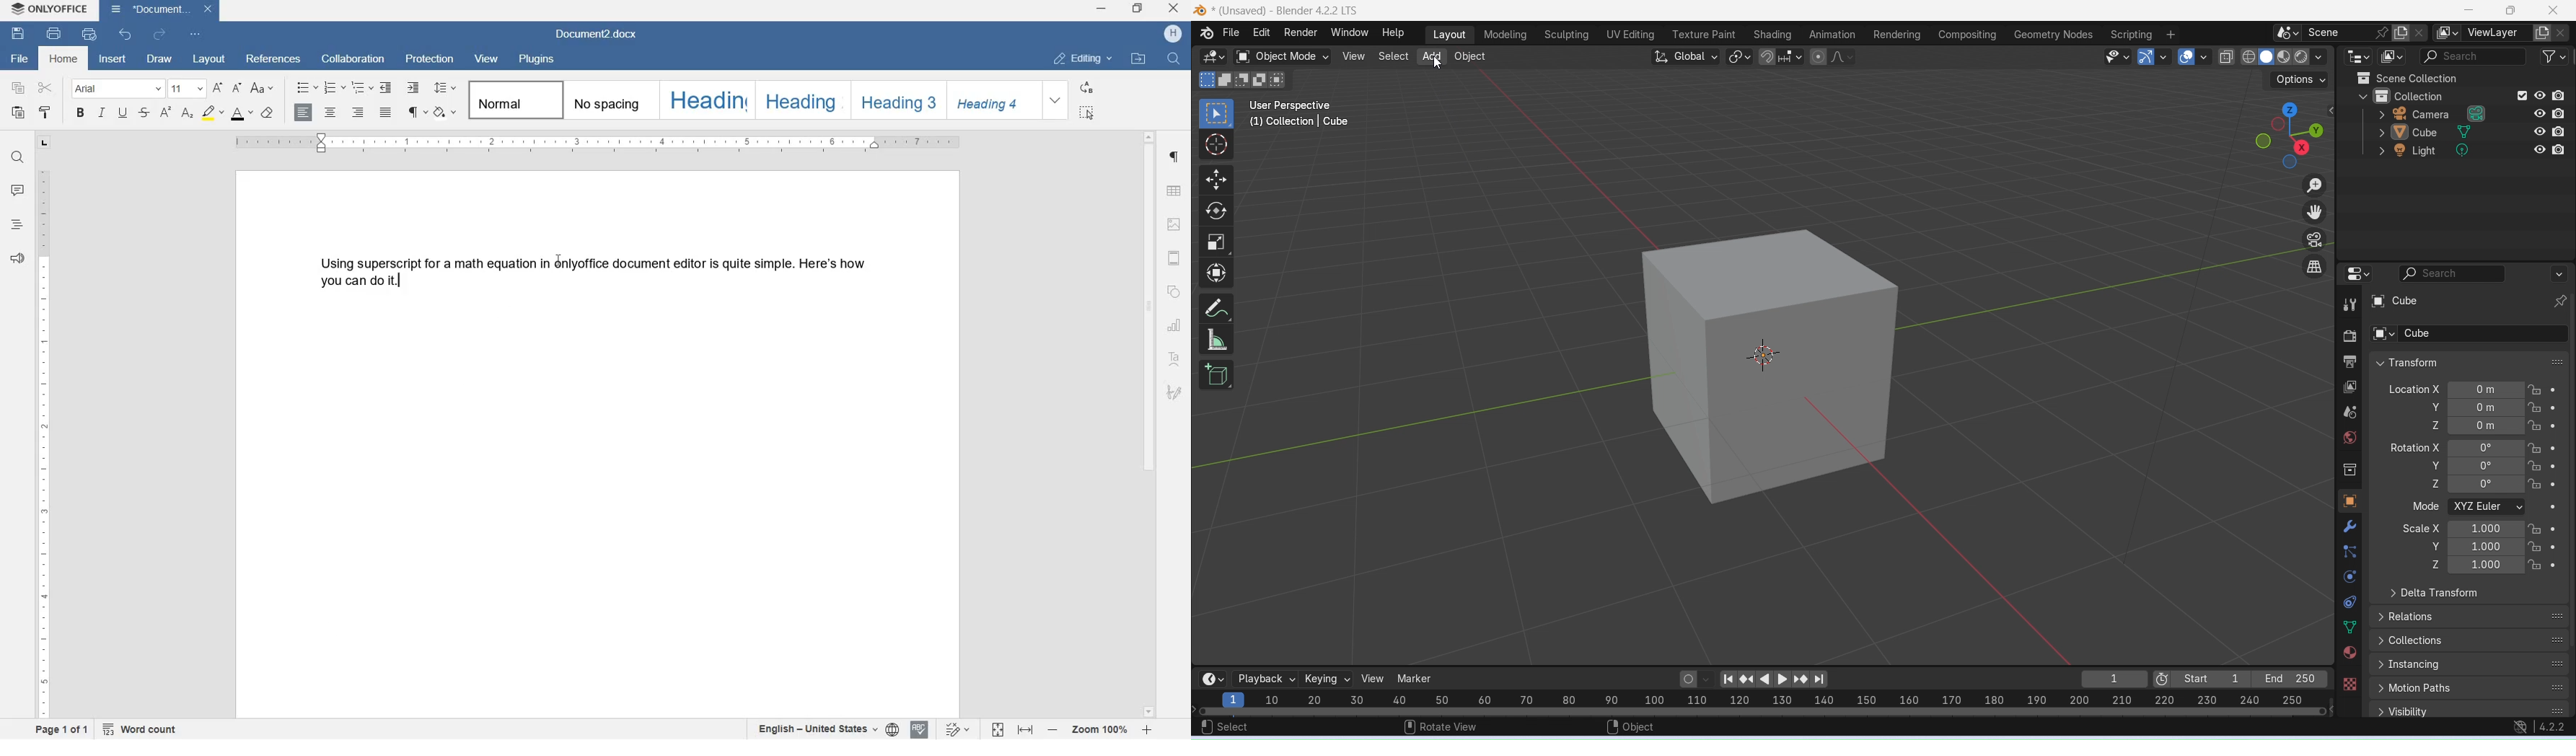  What do you see at coordinates (18, 113) in the screenshot?
I see `paste` at bounding box center [18, 113].